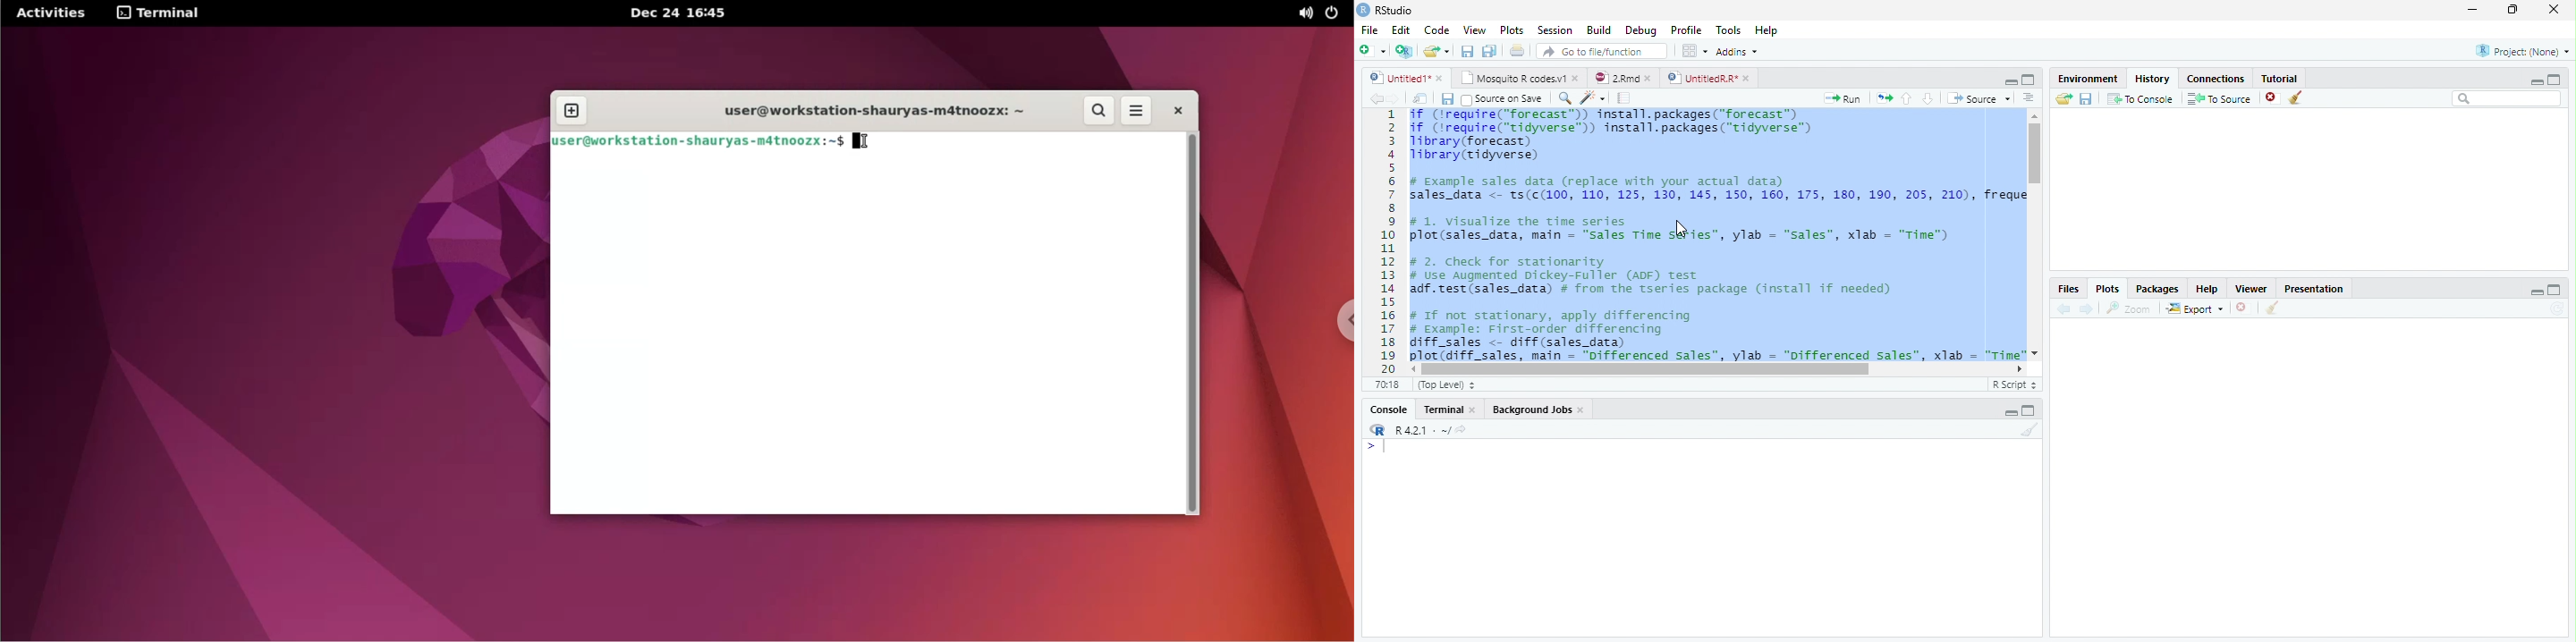 This screenshot has height=644, width=2576. Describe the element at coordinates (2153, 79) in the screenshot. I see `History` at that location.